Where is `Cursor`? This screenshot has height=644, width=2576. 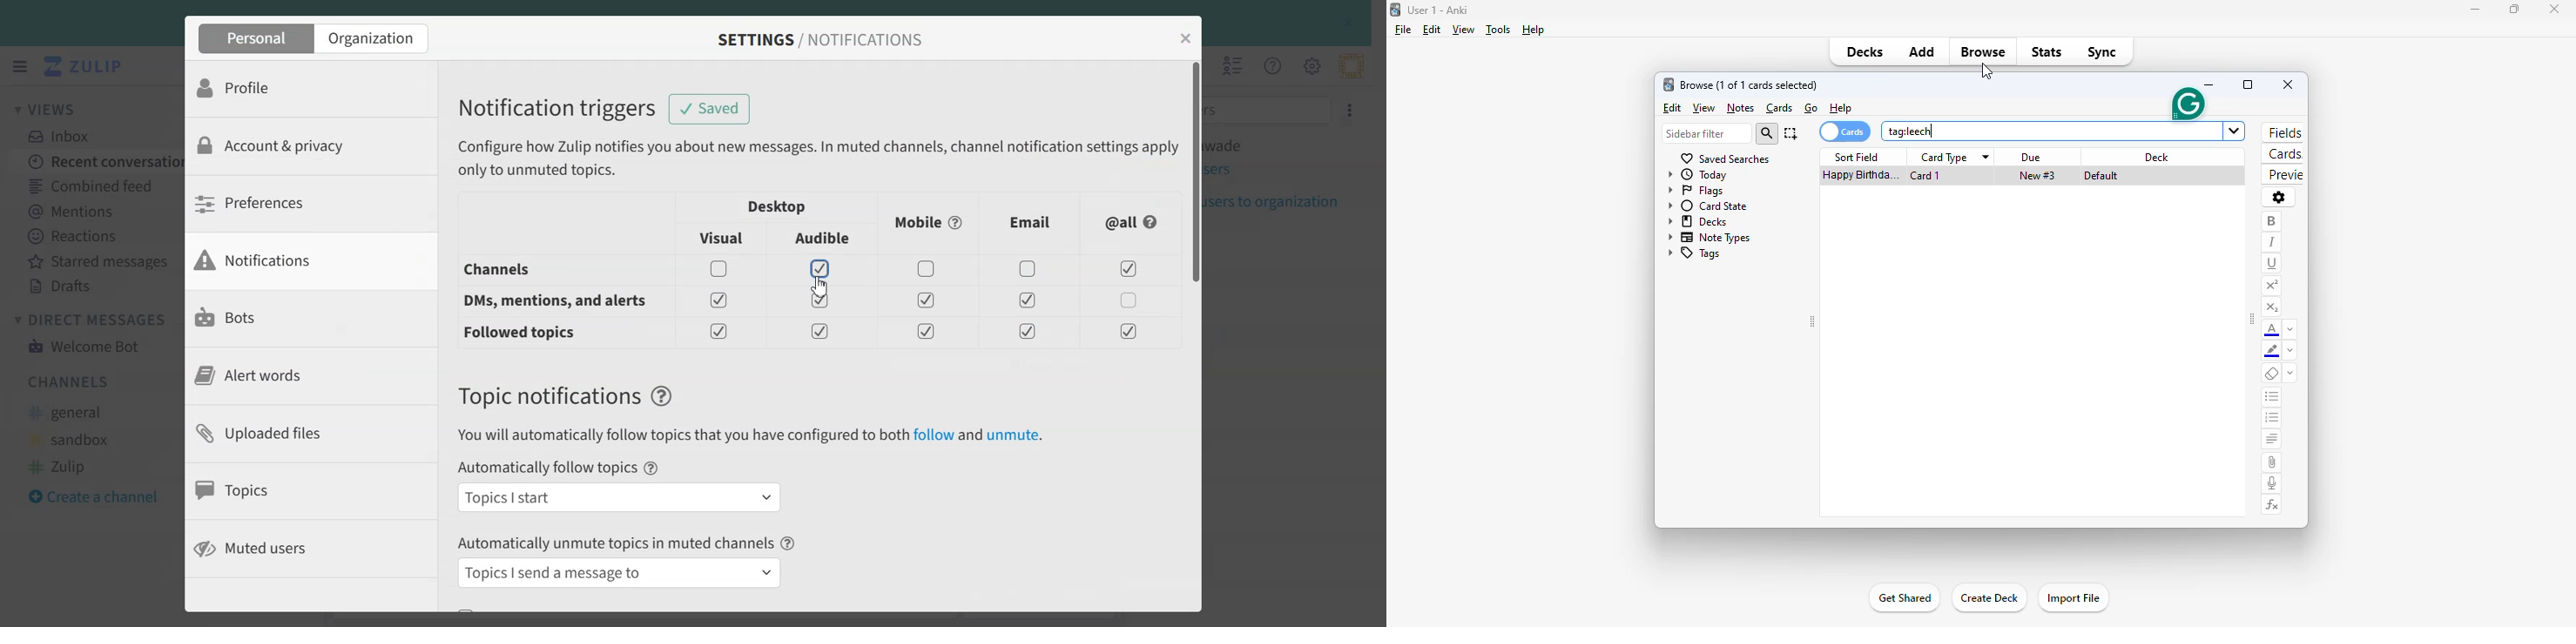 Cursor is located at coordinates (820, 286).